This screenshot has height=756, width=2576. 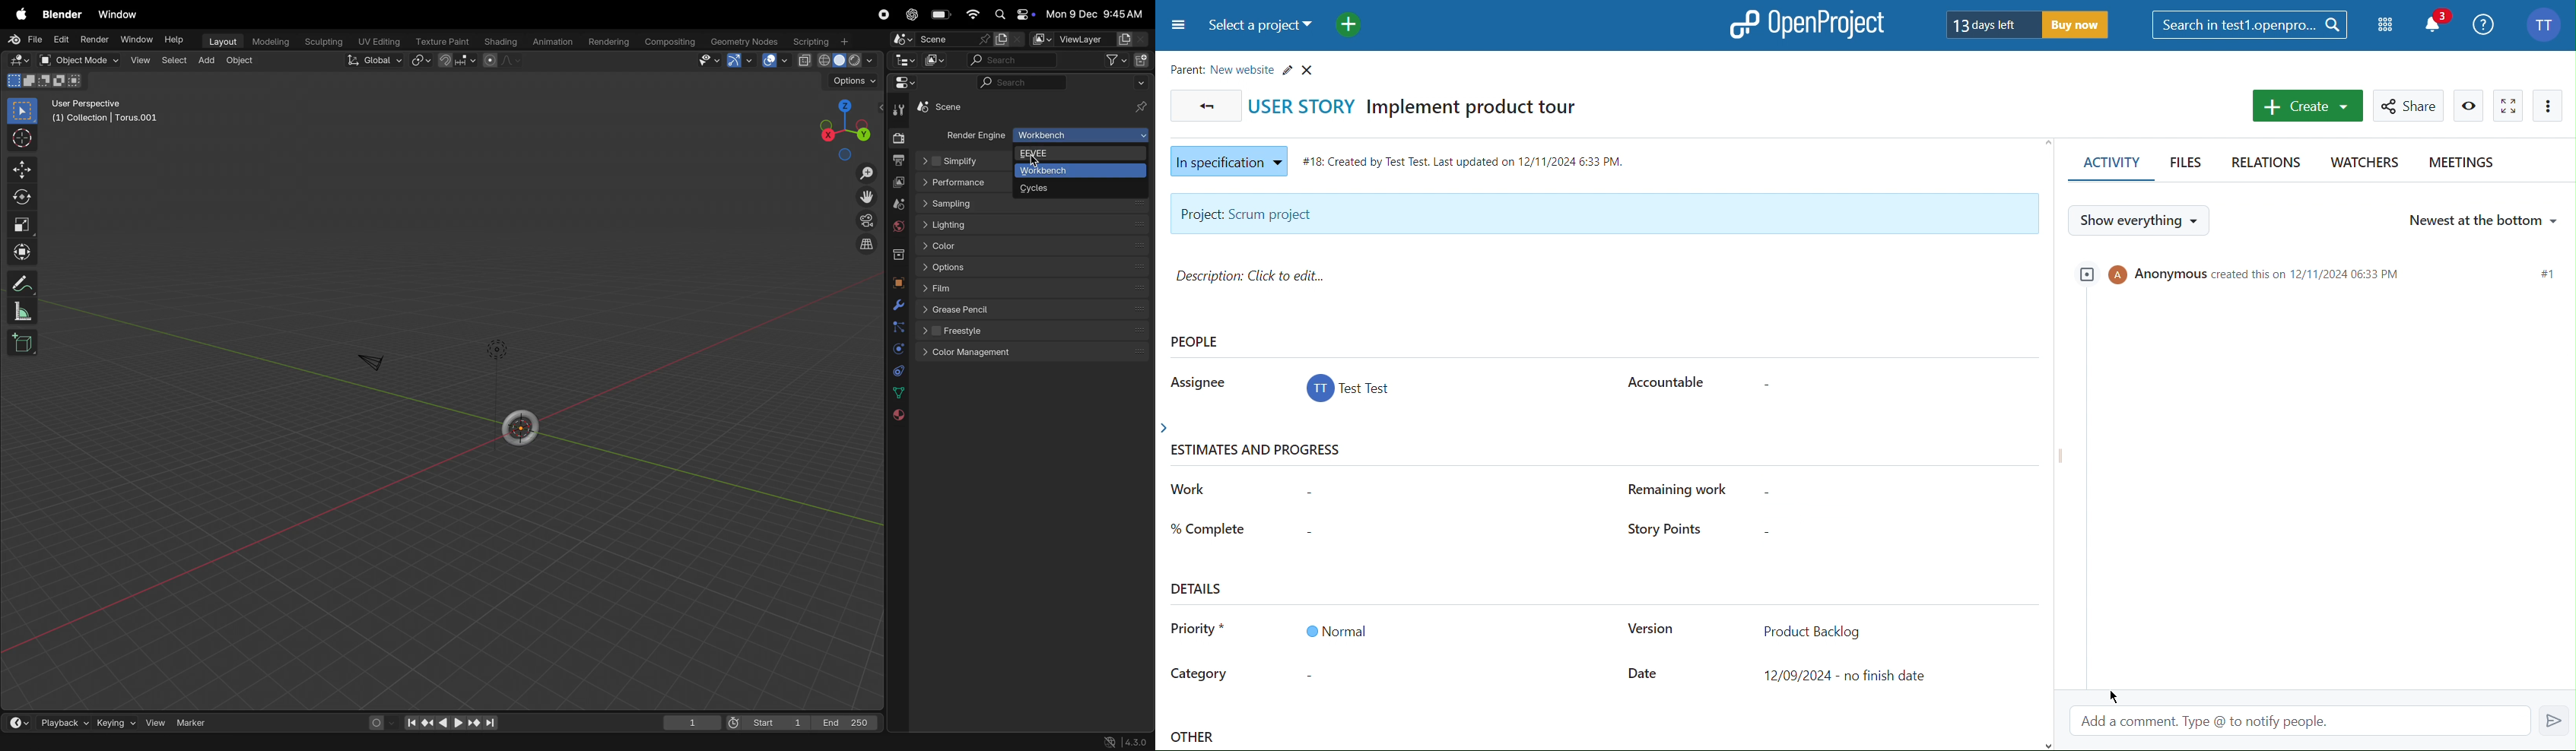 What do you see at coordinates (62, 14) in the screenshot?
I see `Blender` at bounding box center [62, 14].